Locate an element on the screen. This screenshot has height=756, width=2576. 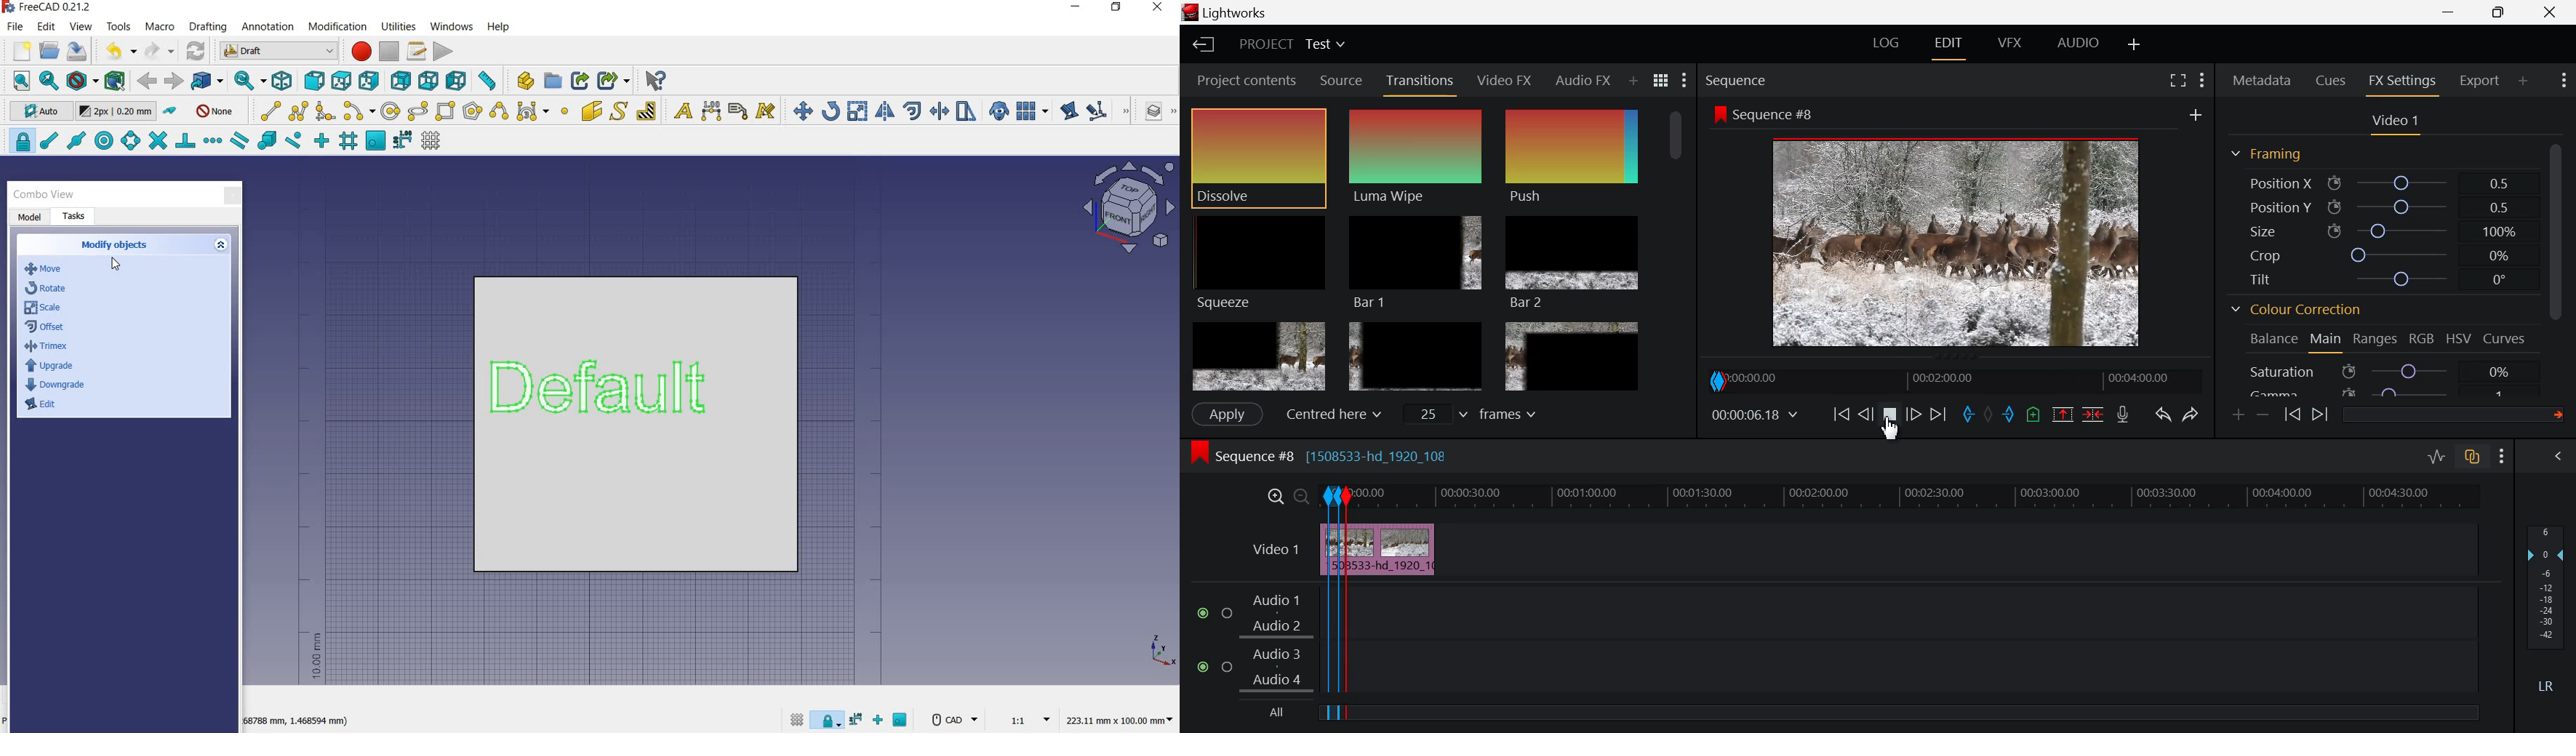
Redo is located at coordinates (2192, 411).